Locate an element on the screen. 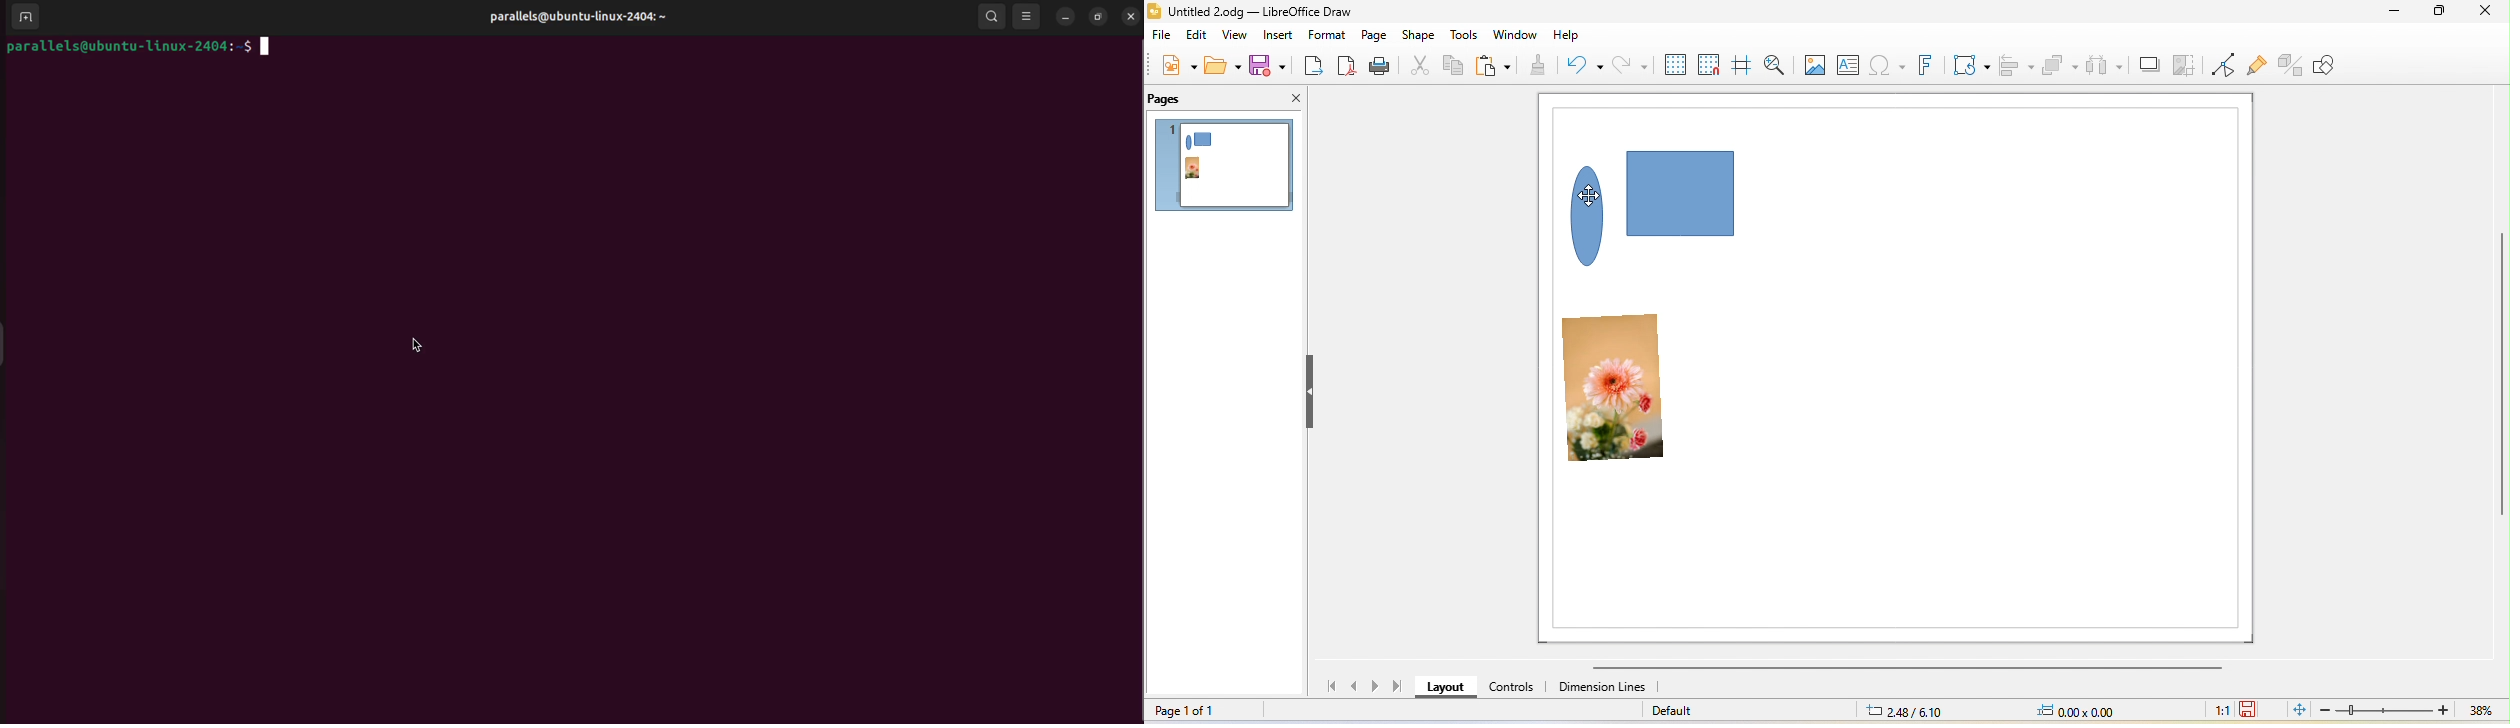 The image size is (2520, 728). 1:1 is located at coordinates (2218, 711).